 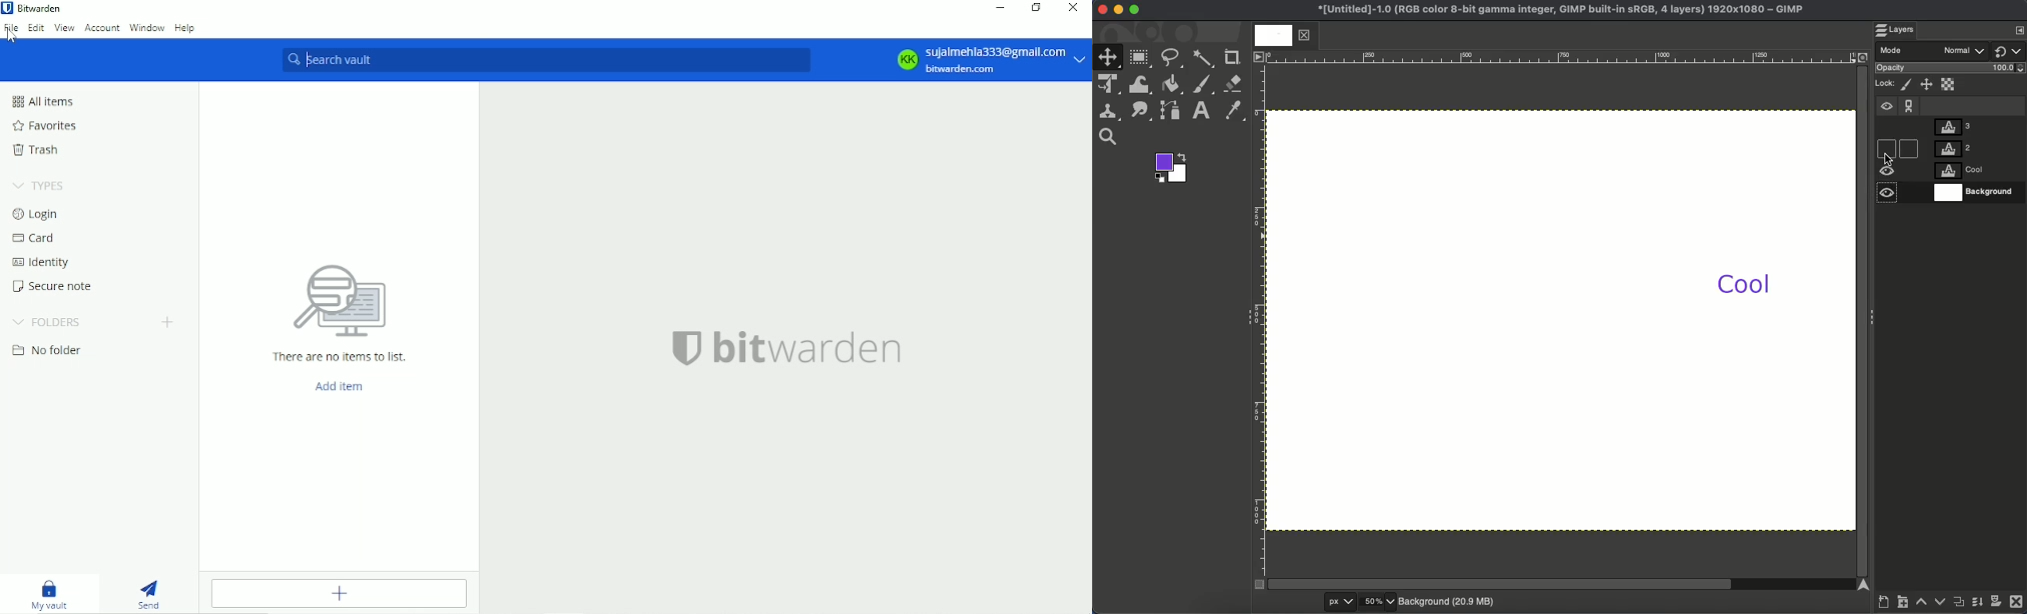 What do you see at coordinates (1172, 84) in the screenshot?
I see `Fill` at bounding box center [1172, 84].